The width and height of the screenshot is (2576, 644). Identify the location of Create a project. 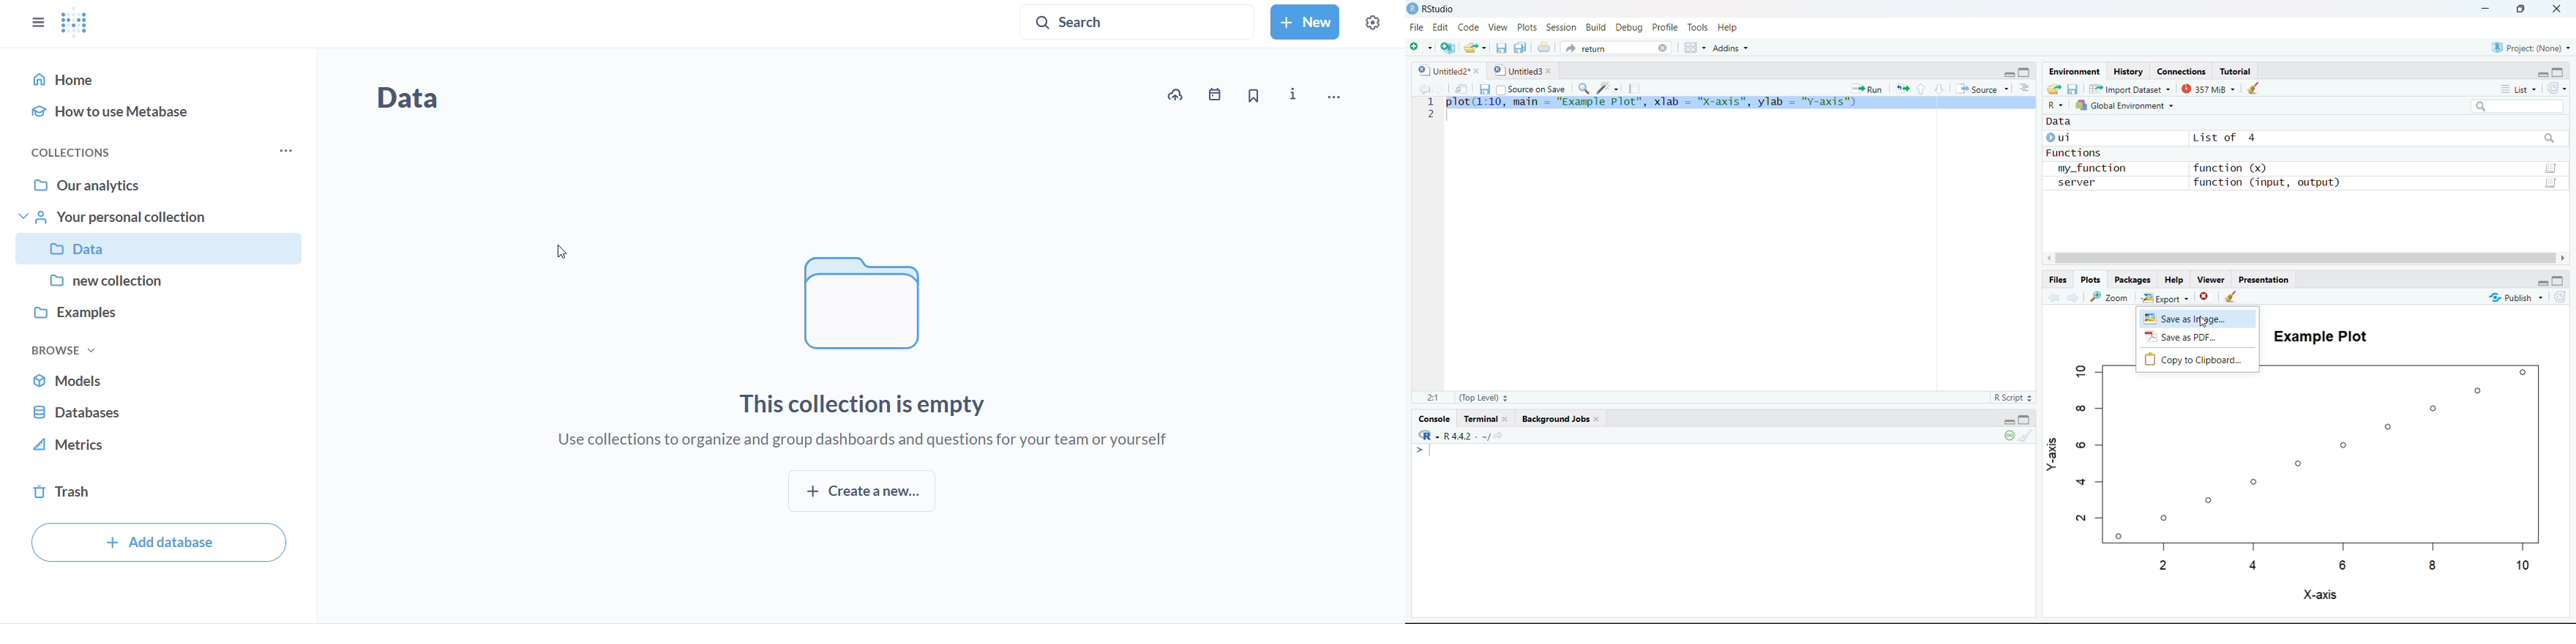
(1447, 48).